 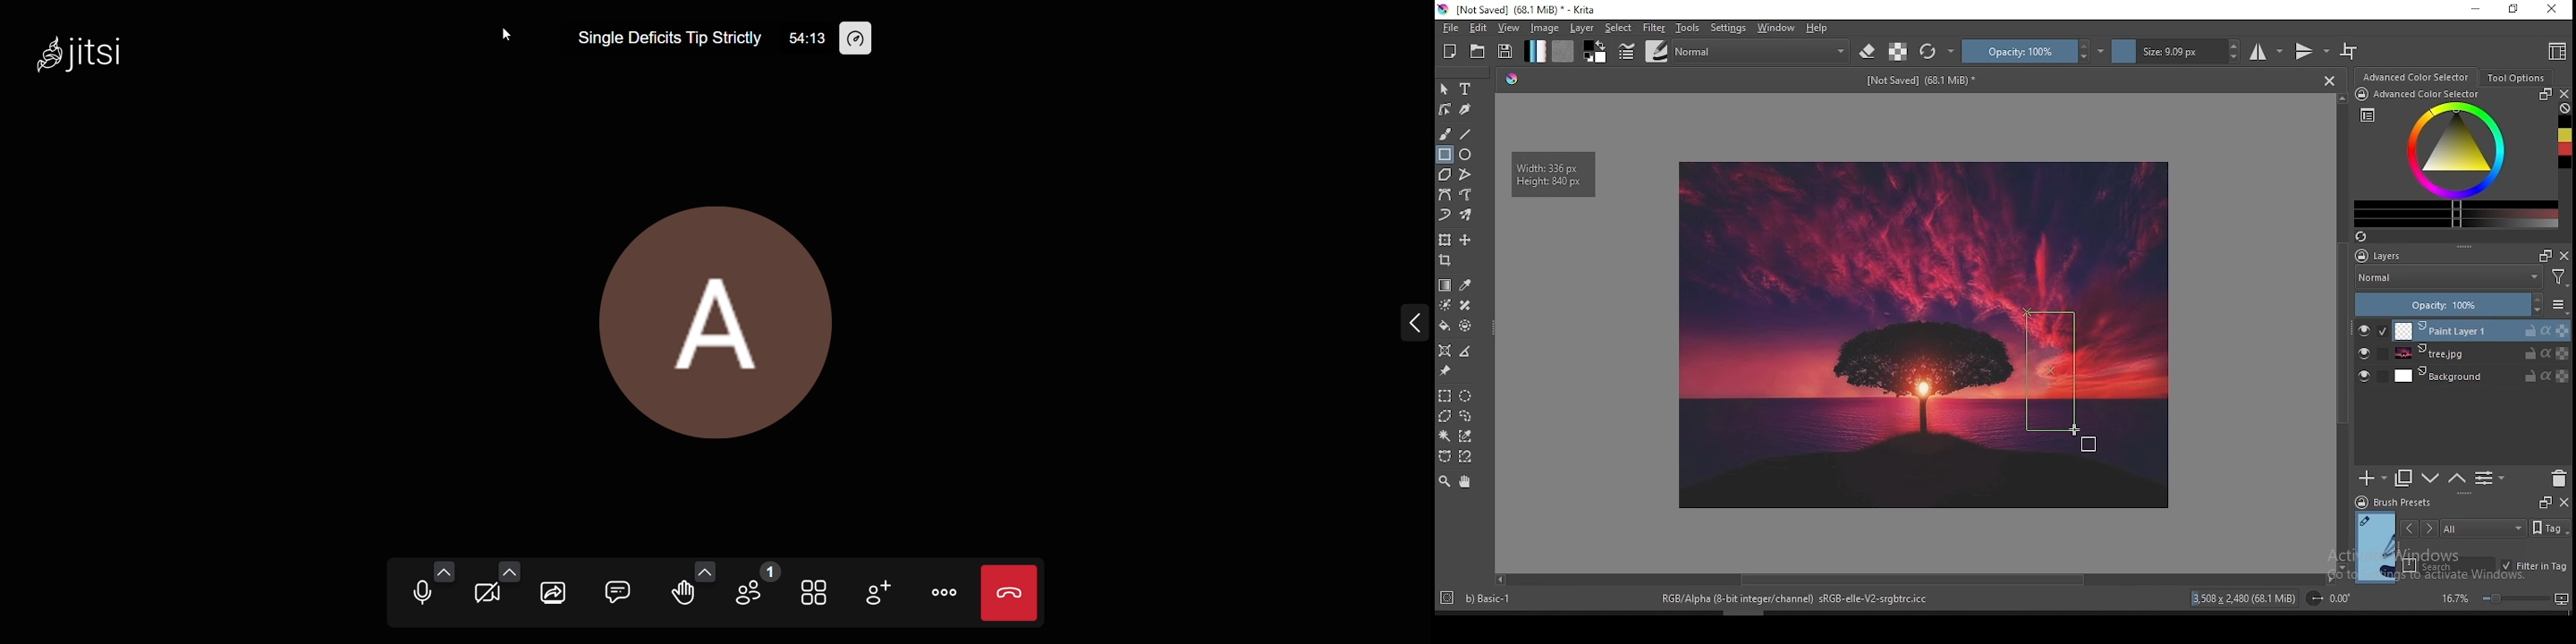 I want to click on image, so click(x=2052, y=471).